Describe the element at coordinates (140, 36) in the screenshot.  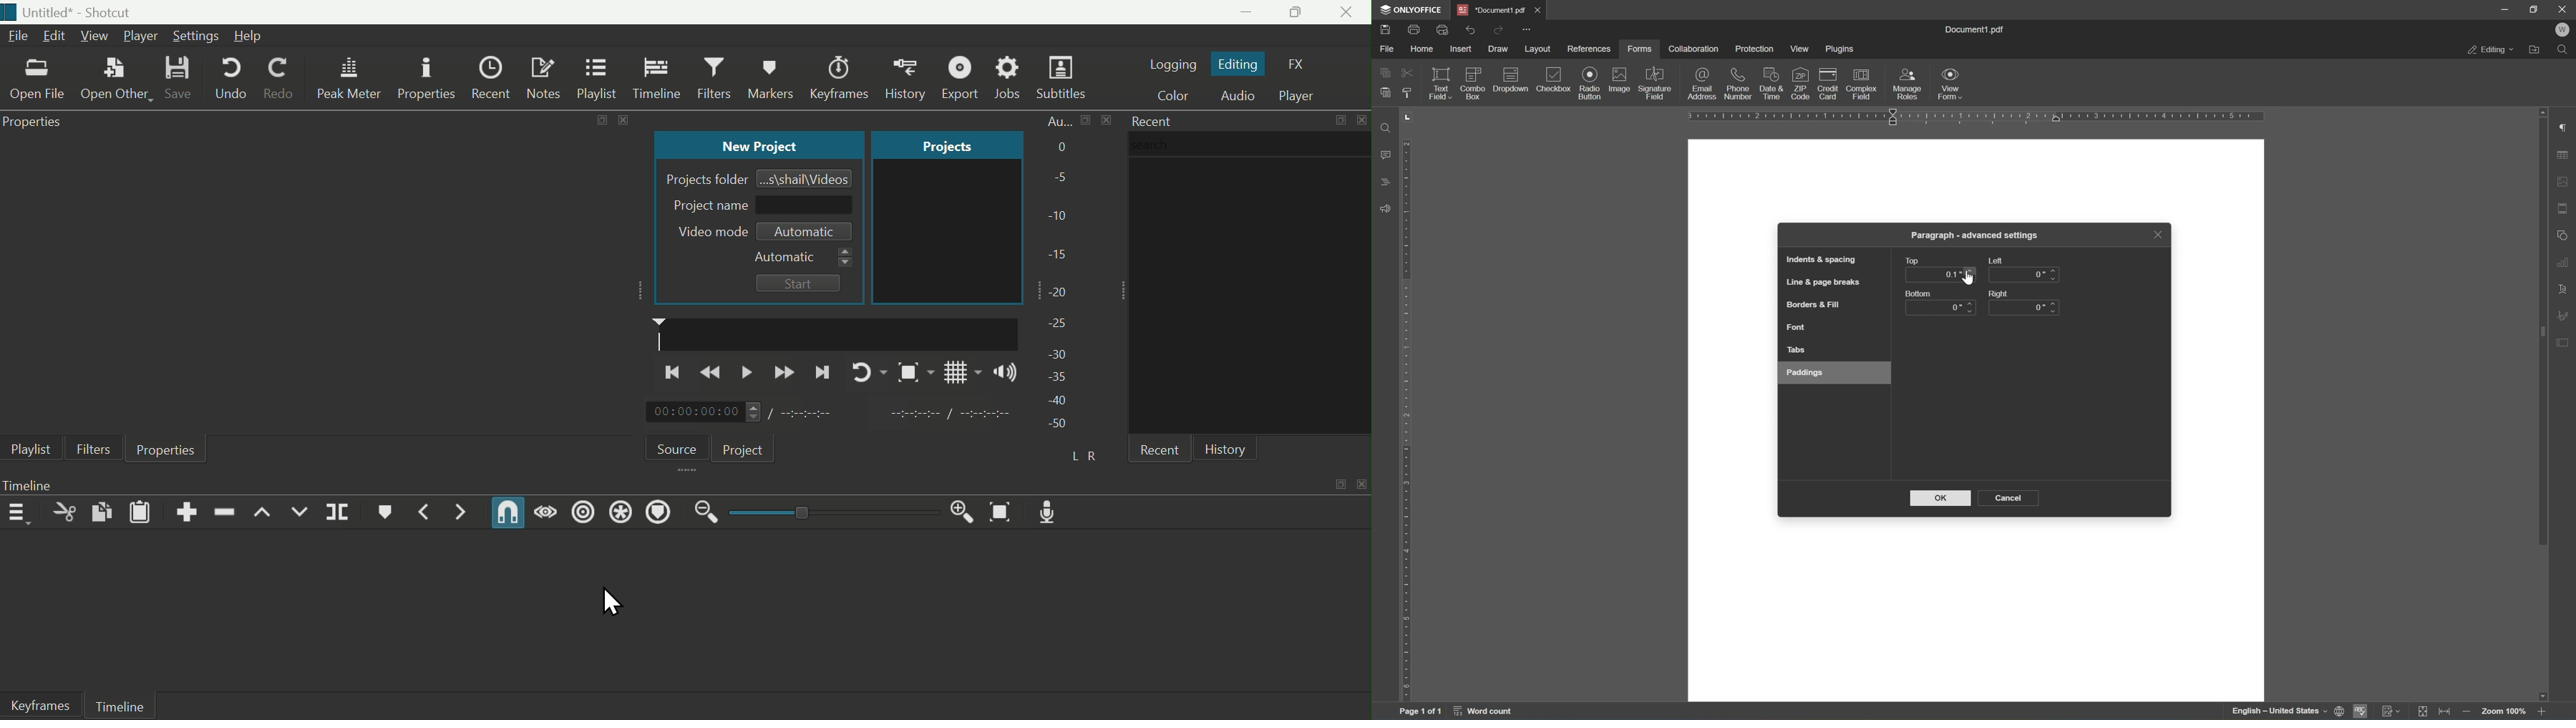
I see `Player` at that location.